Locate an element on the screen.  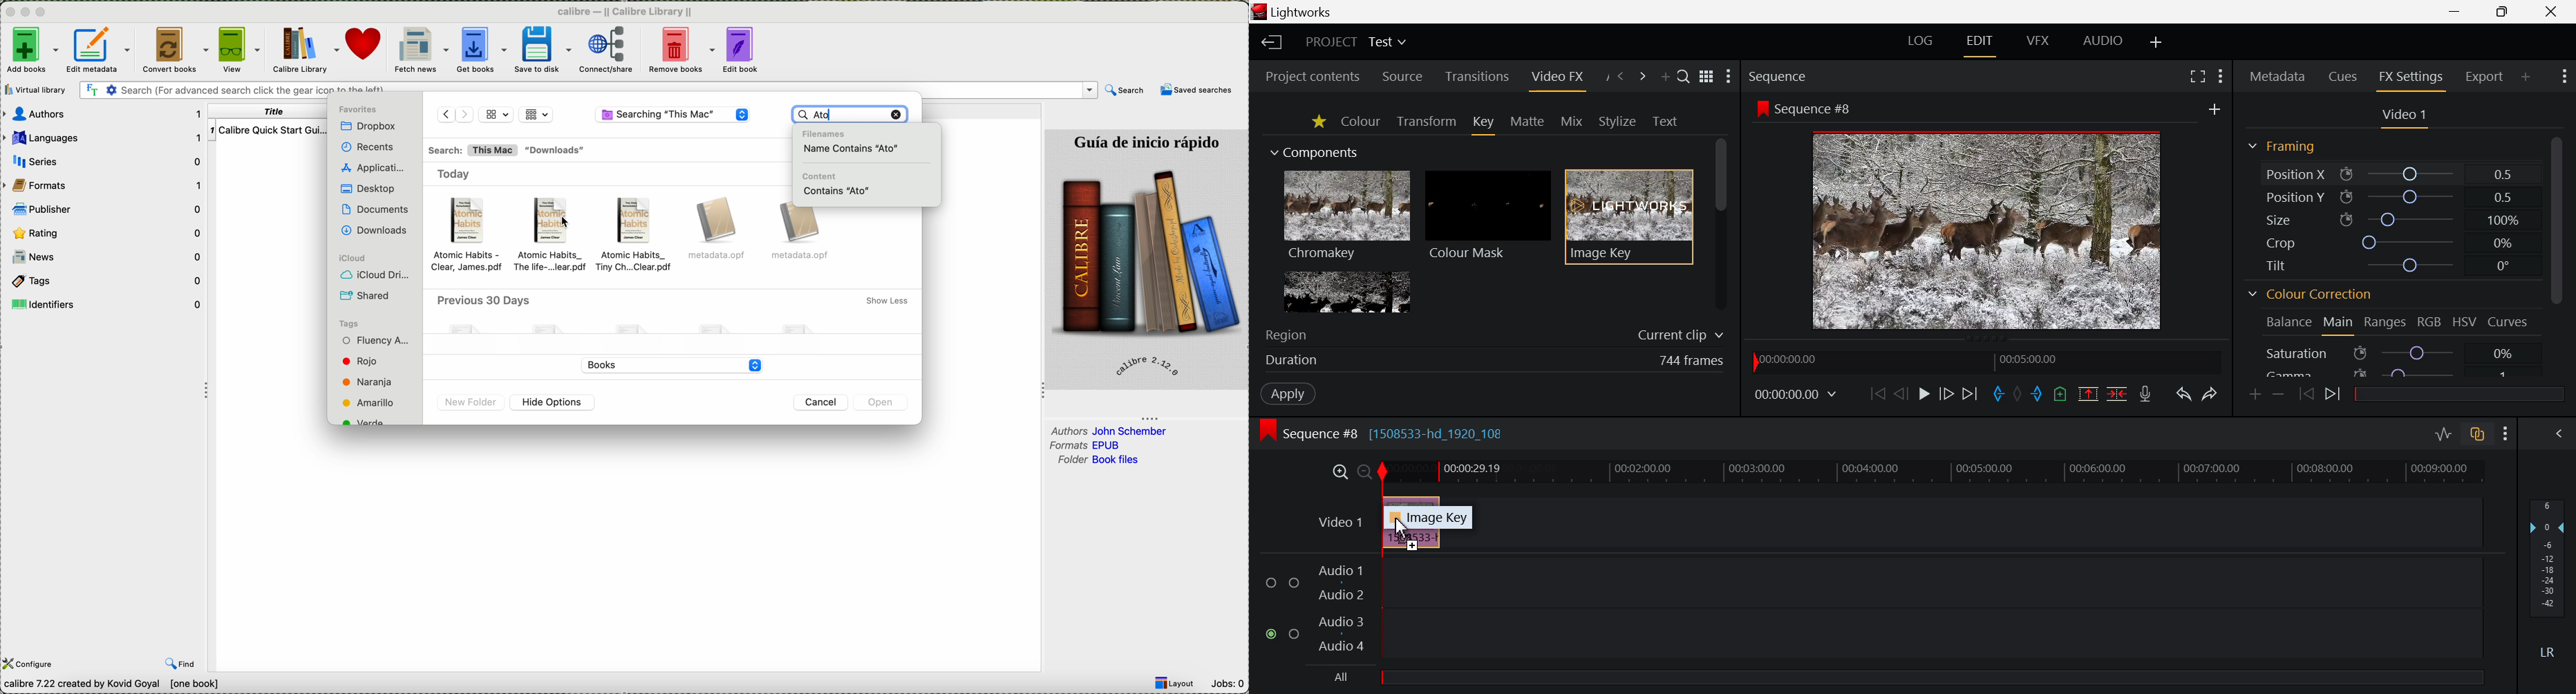
Colour is located at coordinates (1361, 122).